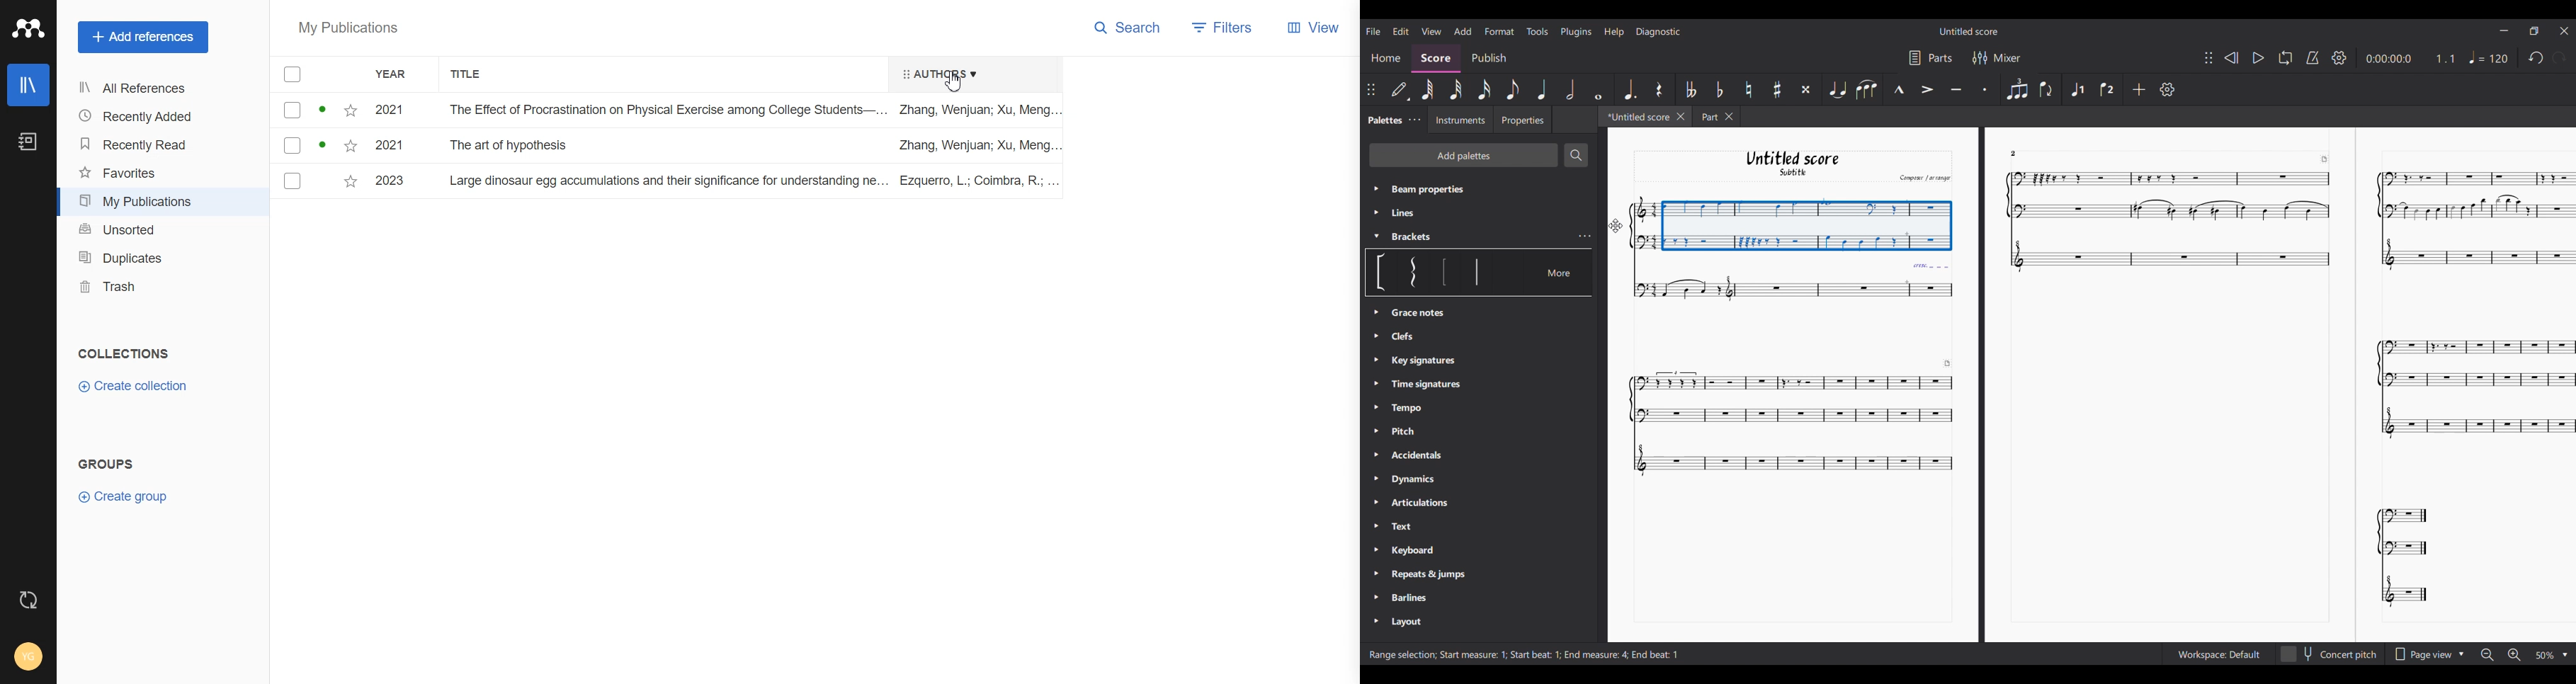 The image size is (2576, 700). Describe the element at coordinates (157, 173) in the screenshot. I see `Favorites` at that location.